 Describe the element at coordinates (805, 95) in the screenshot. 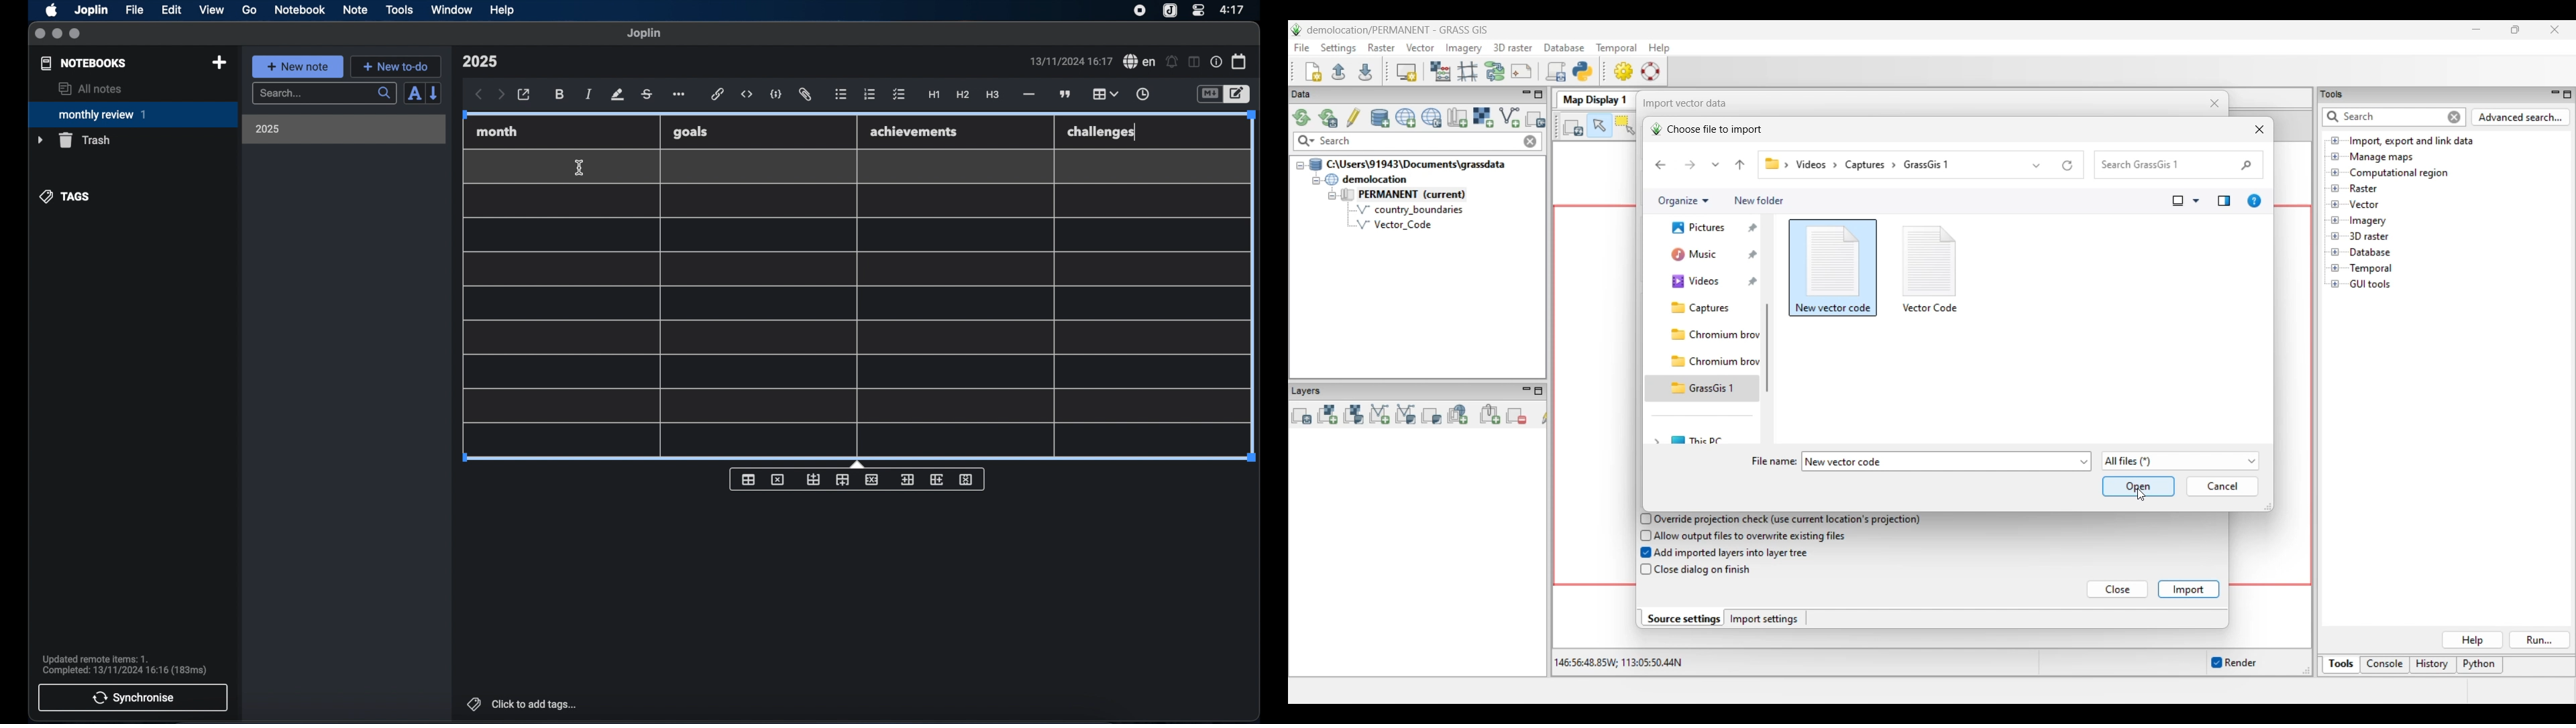

I see `attach file` at that location.